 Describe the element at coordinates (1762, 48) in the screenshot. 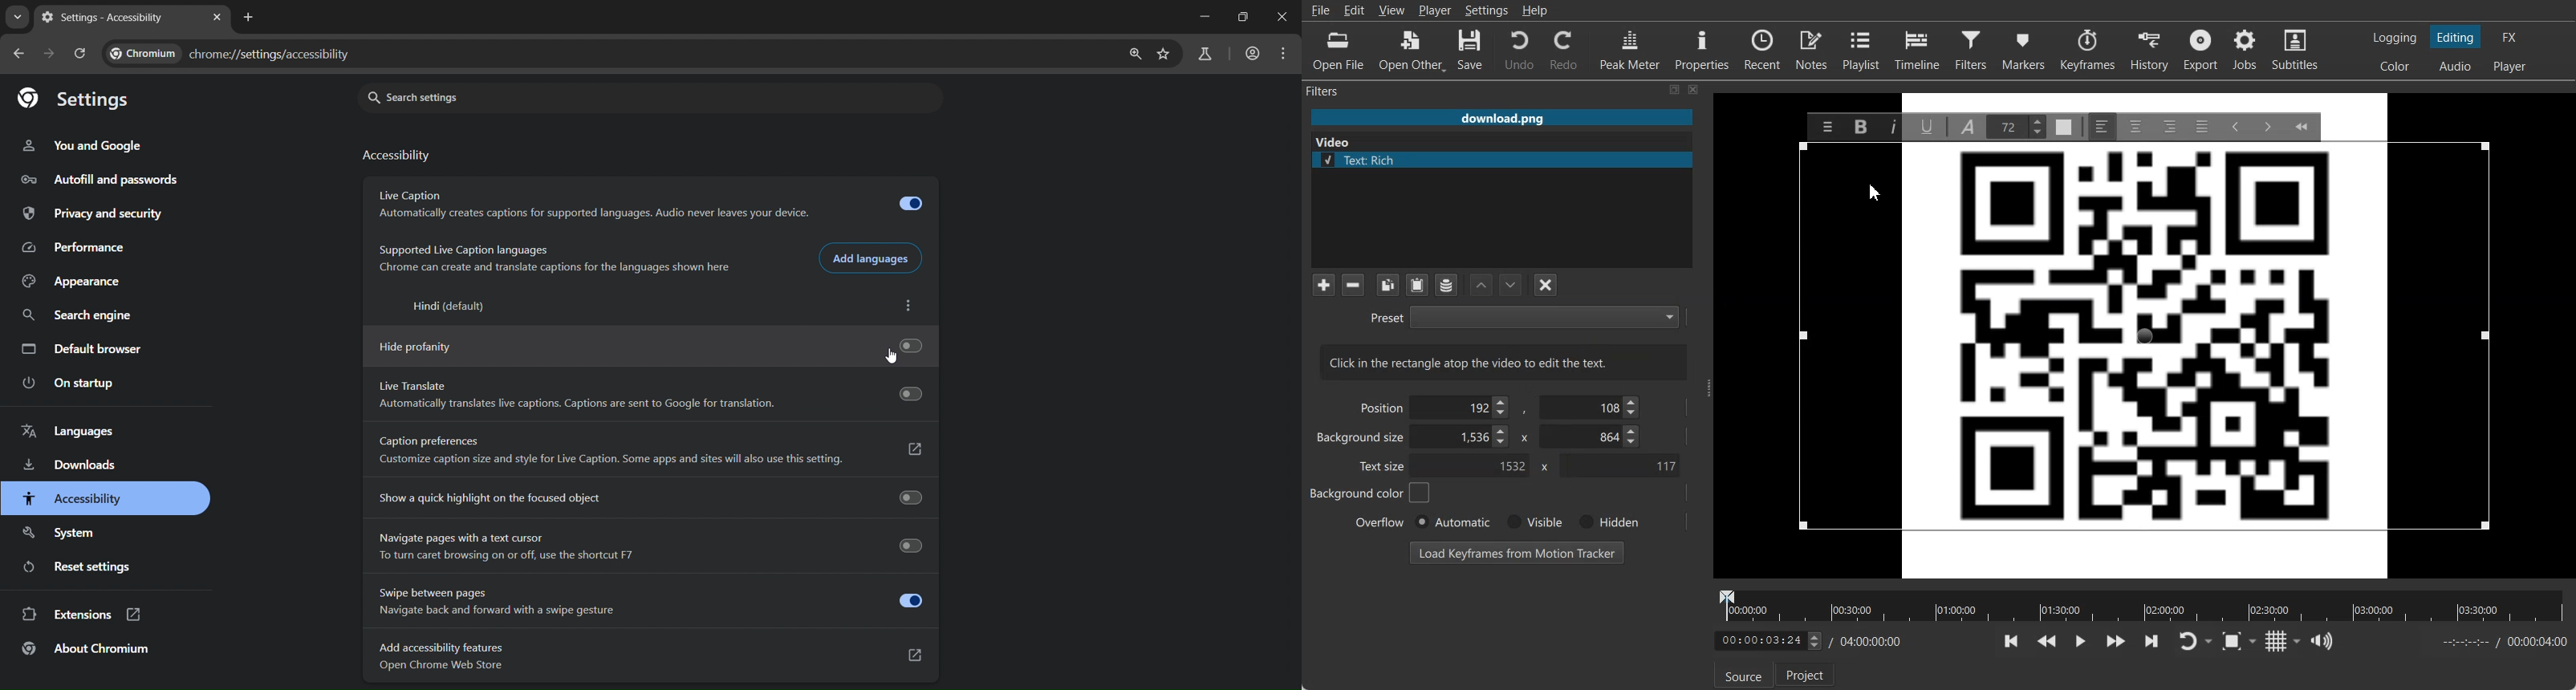

I see `Recent` at that location.